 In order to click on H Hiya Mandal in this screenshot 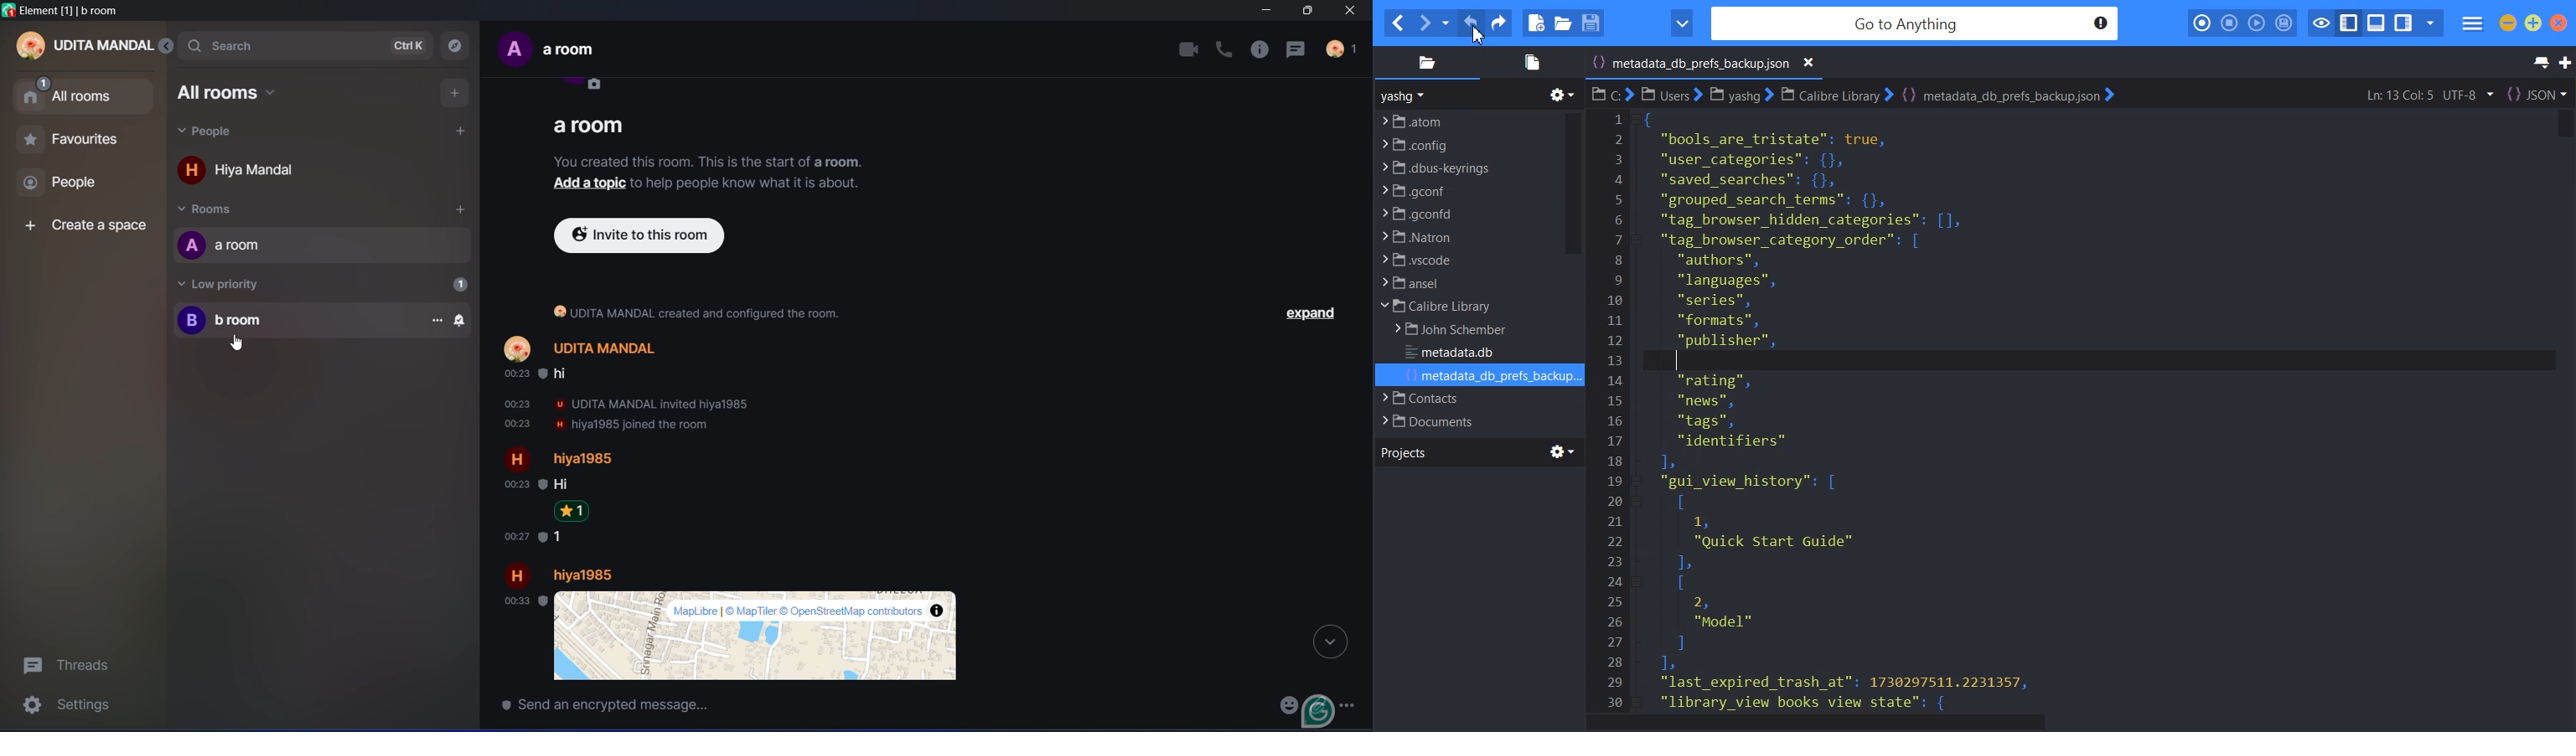, I will do `click(250, 173)`.